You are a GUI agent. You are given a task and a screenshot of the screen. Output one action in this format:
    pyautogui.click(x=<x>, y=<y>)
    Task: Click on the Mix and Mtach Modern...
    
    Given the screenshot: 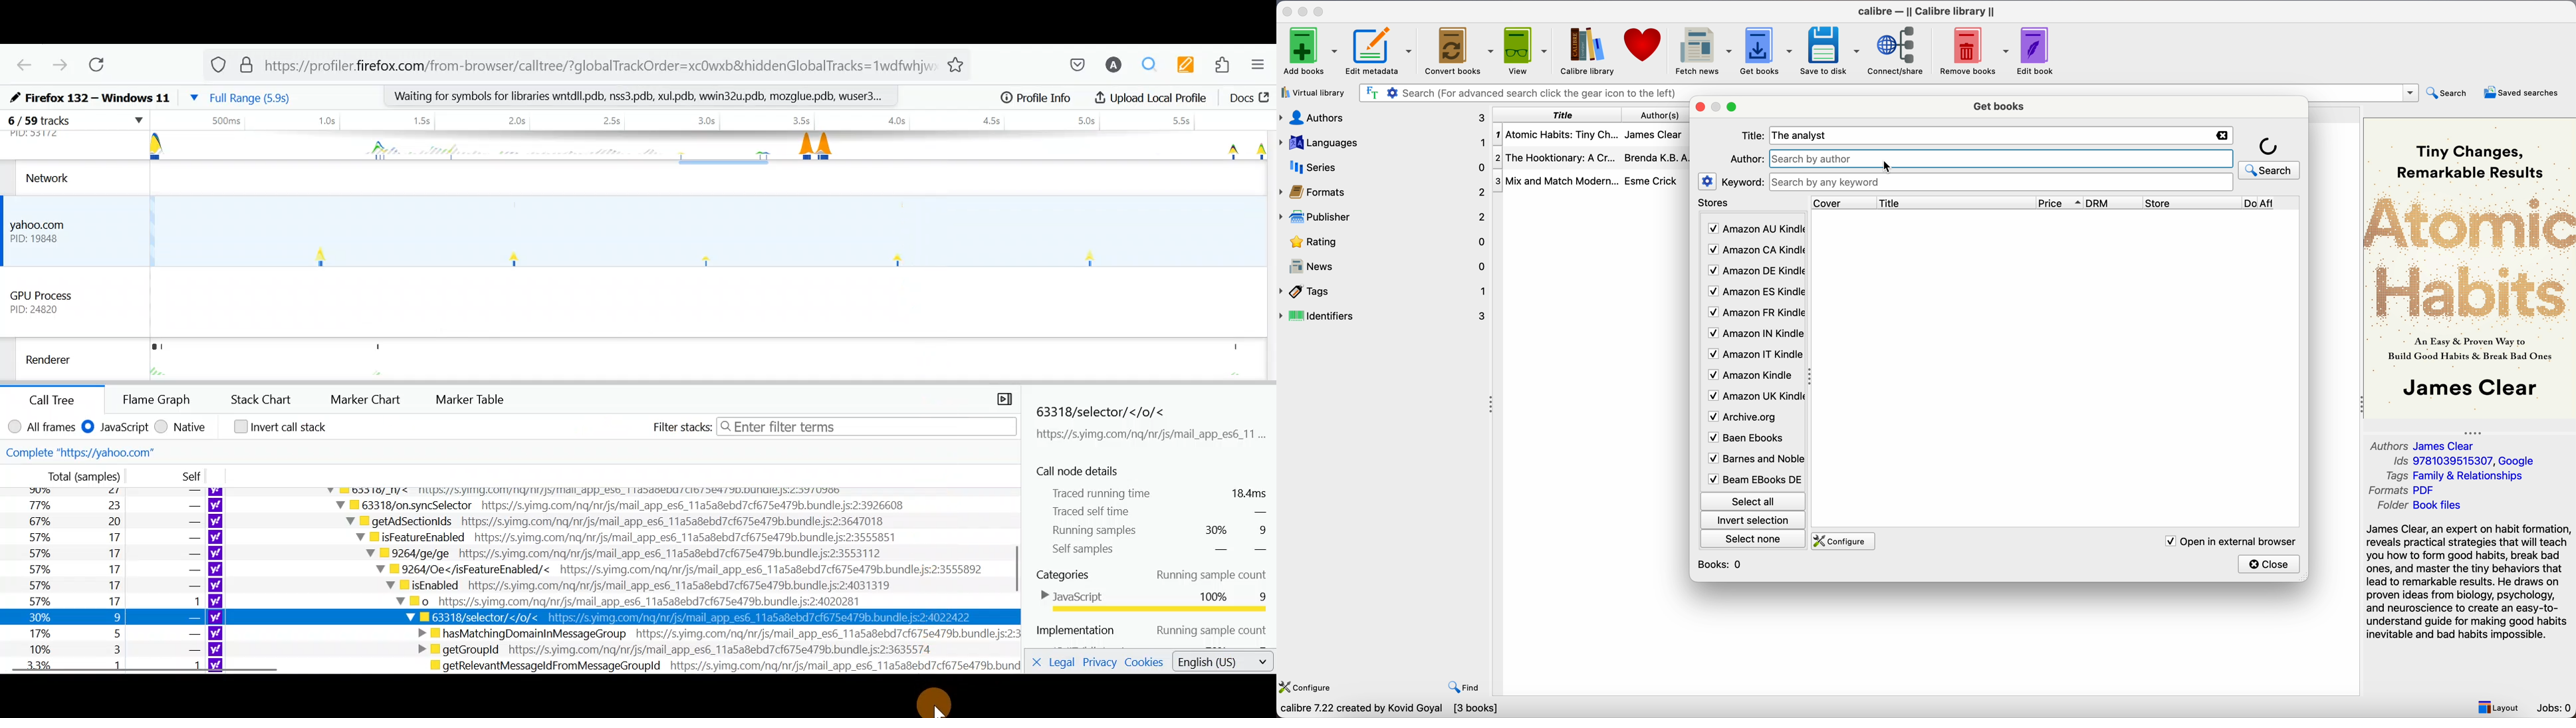 What is the action you would take?
    pyautogui.click(x=1555, y=181)
    